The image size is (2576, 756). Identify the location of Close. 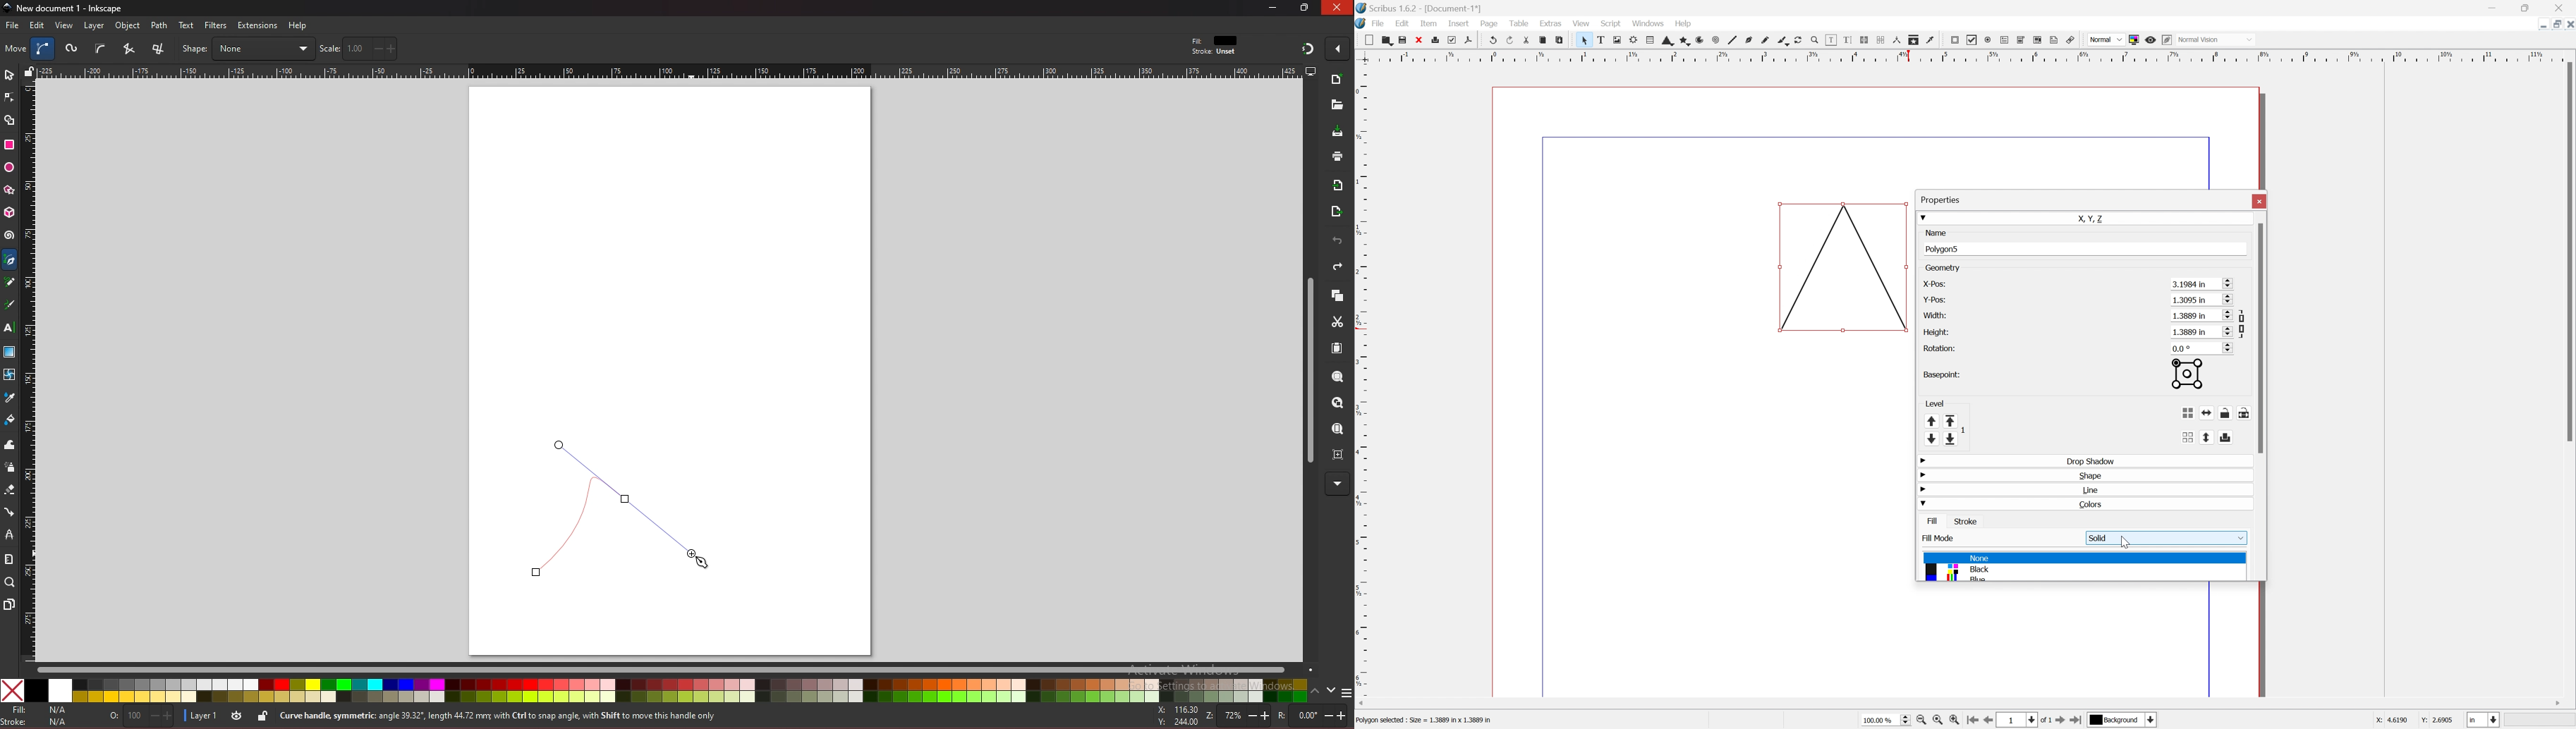
(2559, 8).